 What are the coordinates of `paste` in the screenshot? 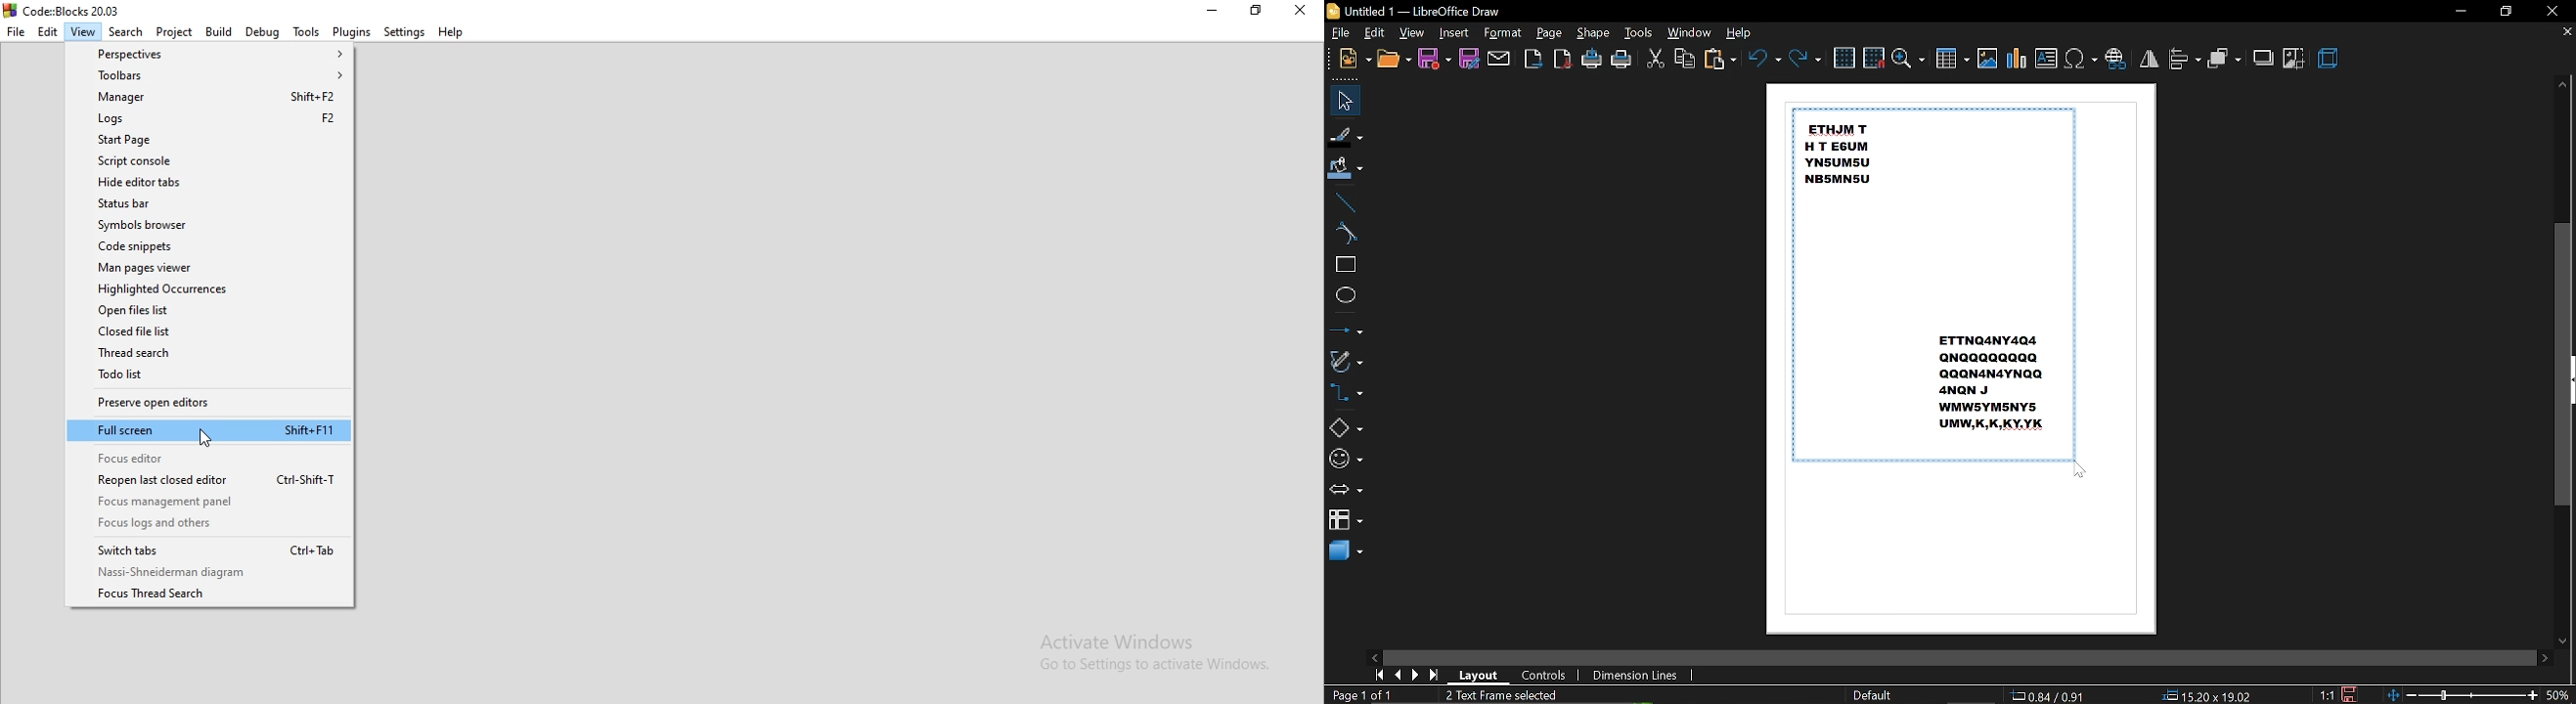 It's located at (1718, 60).